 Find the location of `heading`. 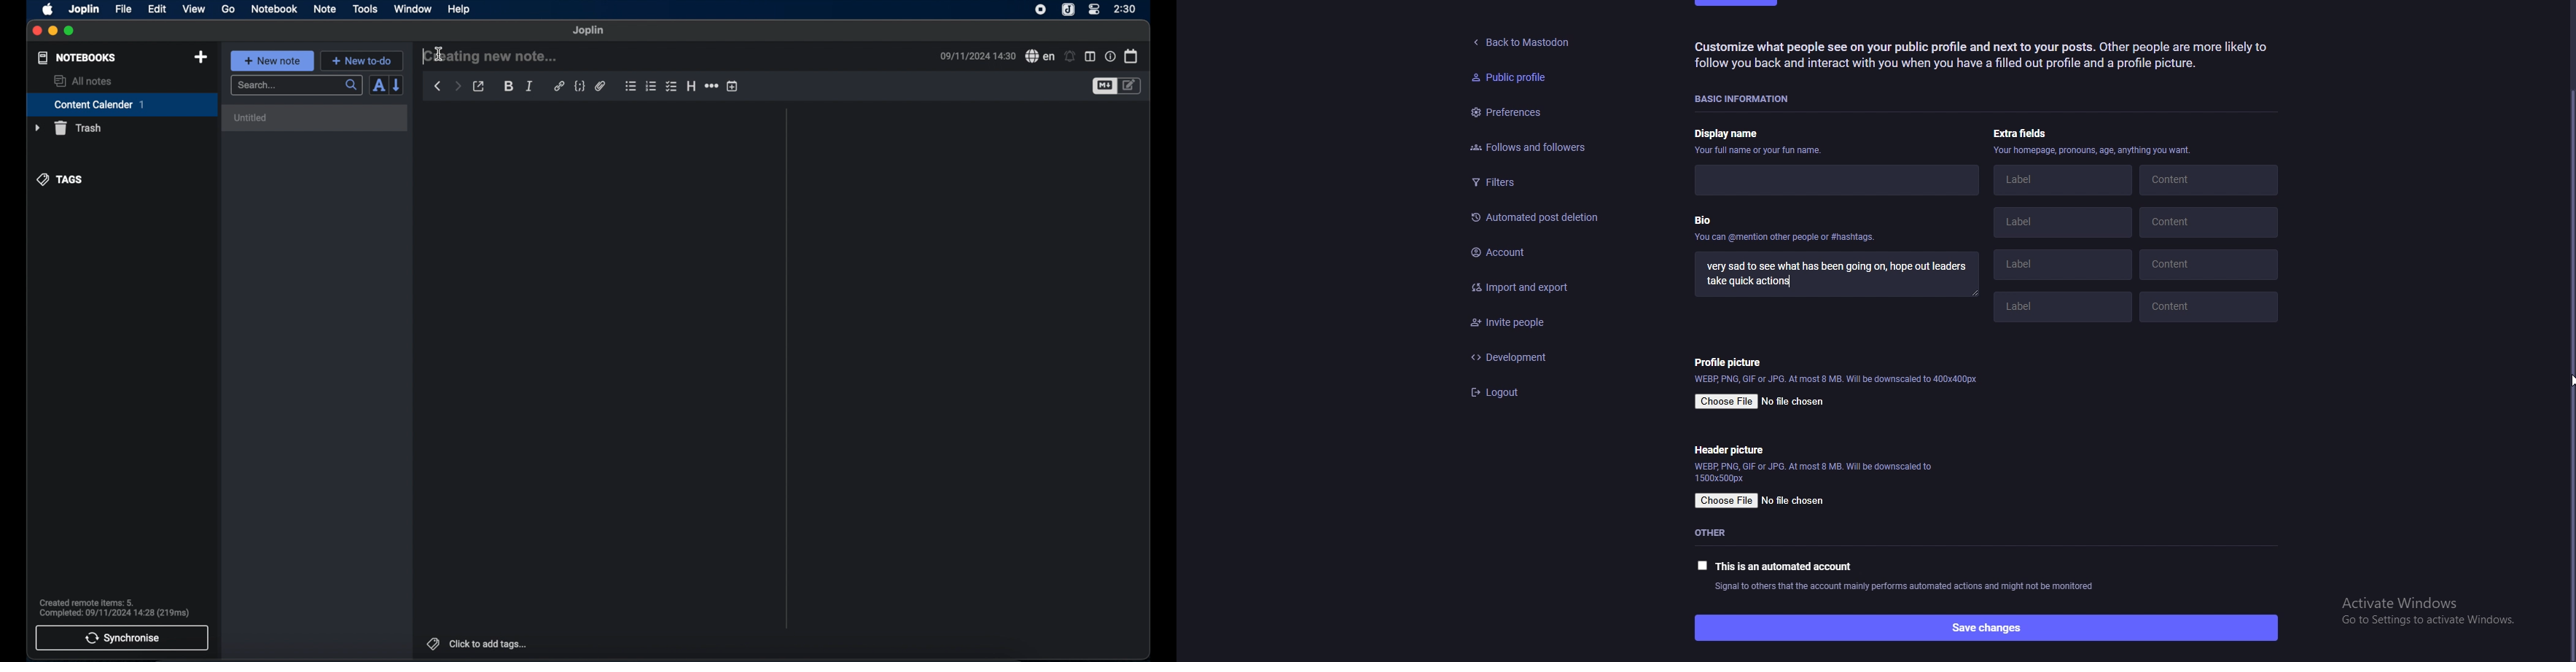

heading is located at coordinates (691, 86).